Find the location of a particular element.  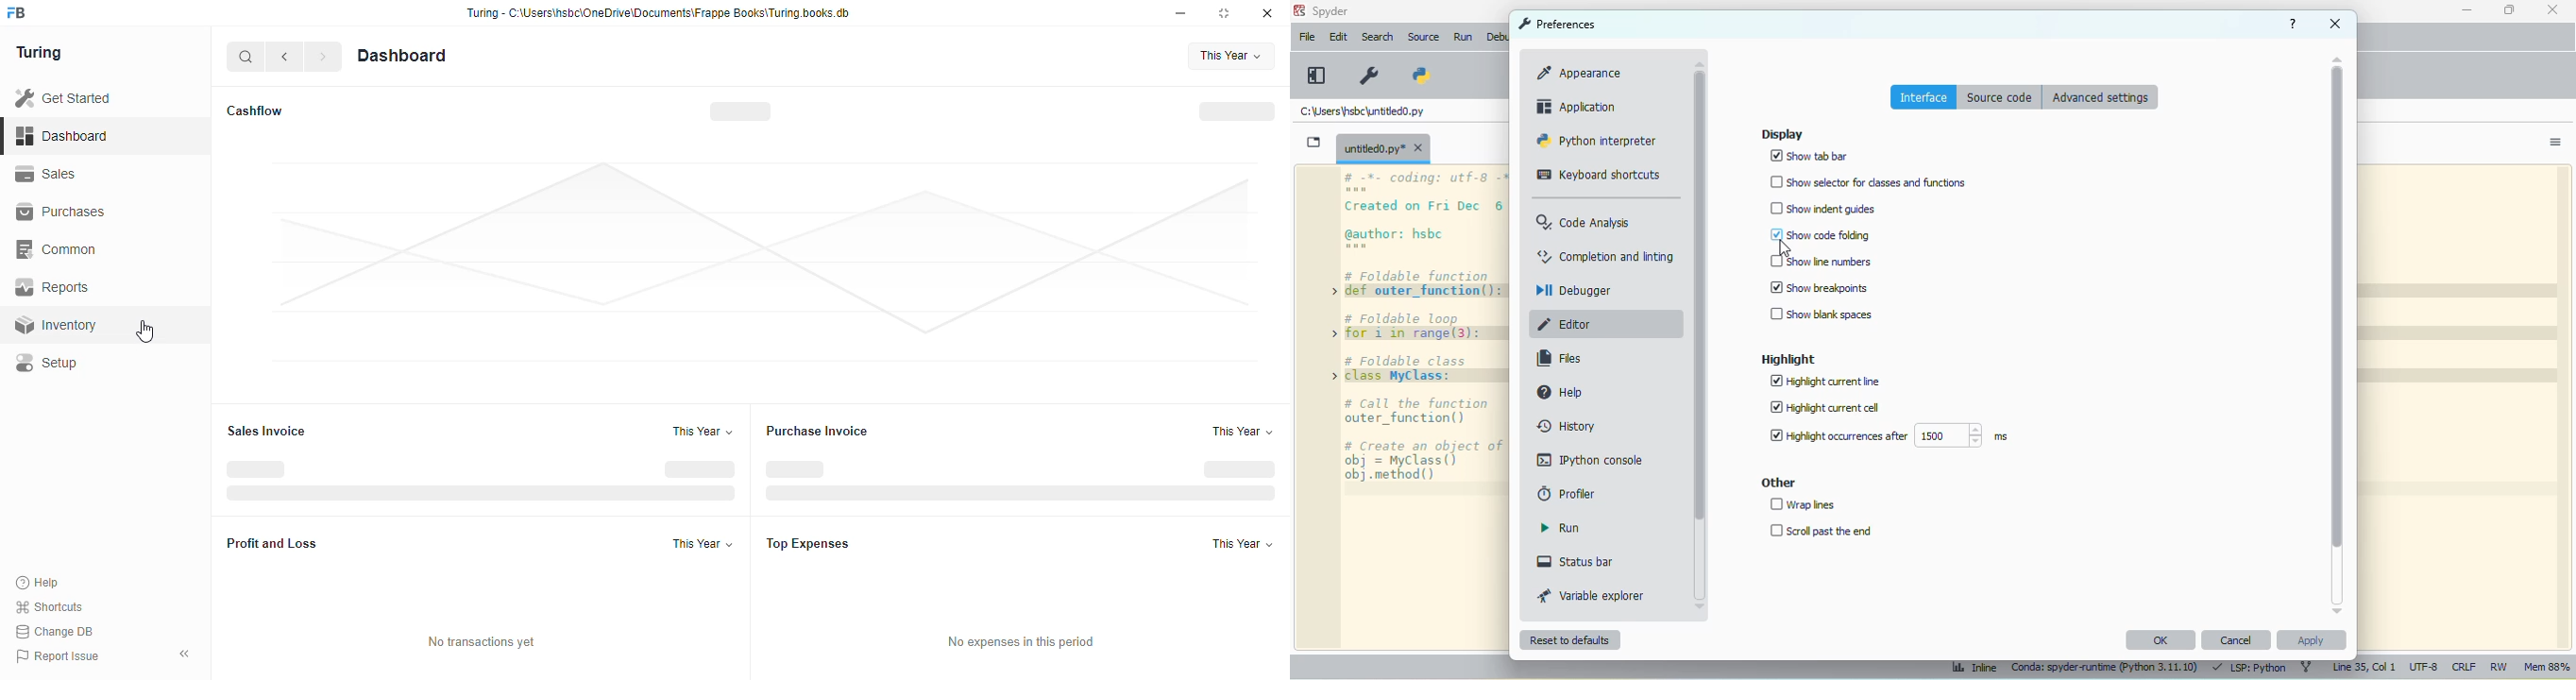

RW is located at coordinates (2500, 667).